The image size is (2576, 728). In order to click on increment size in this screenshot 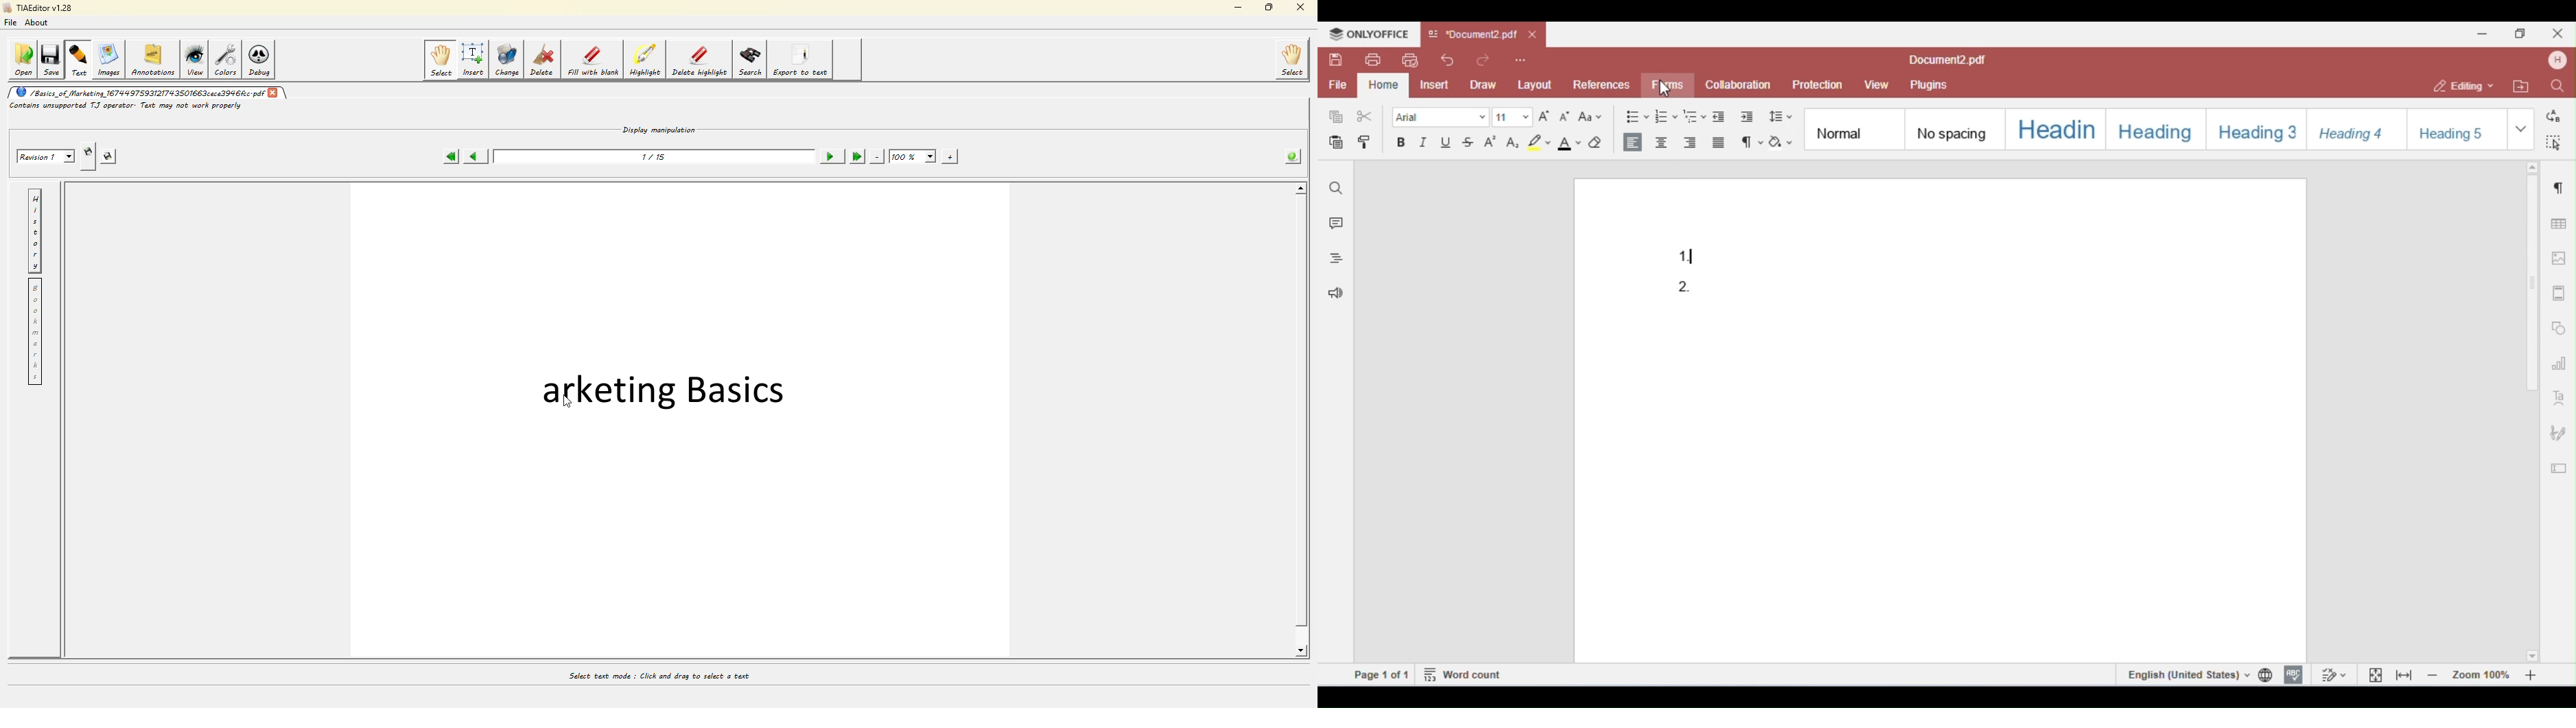, I will do `click(1546, 118)`.